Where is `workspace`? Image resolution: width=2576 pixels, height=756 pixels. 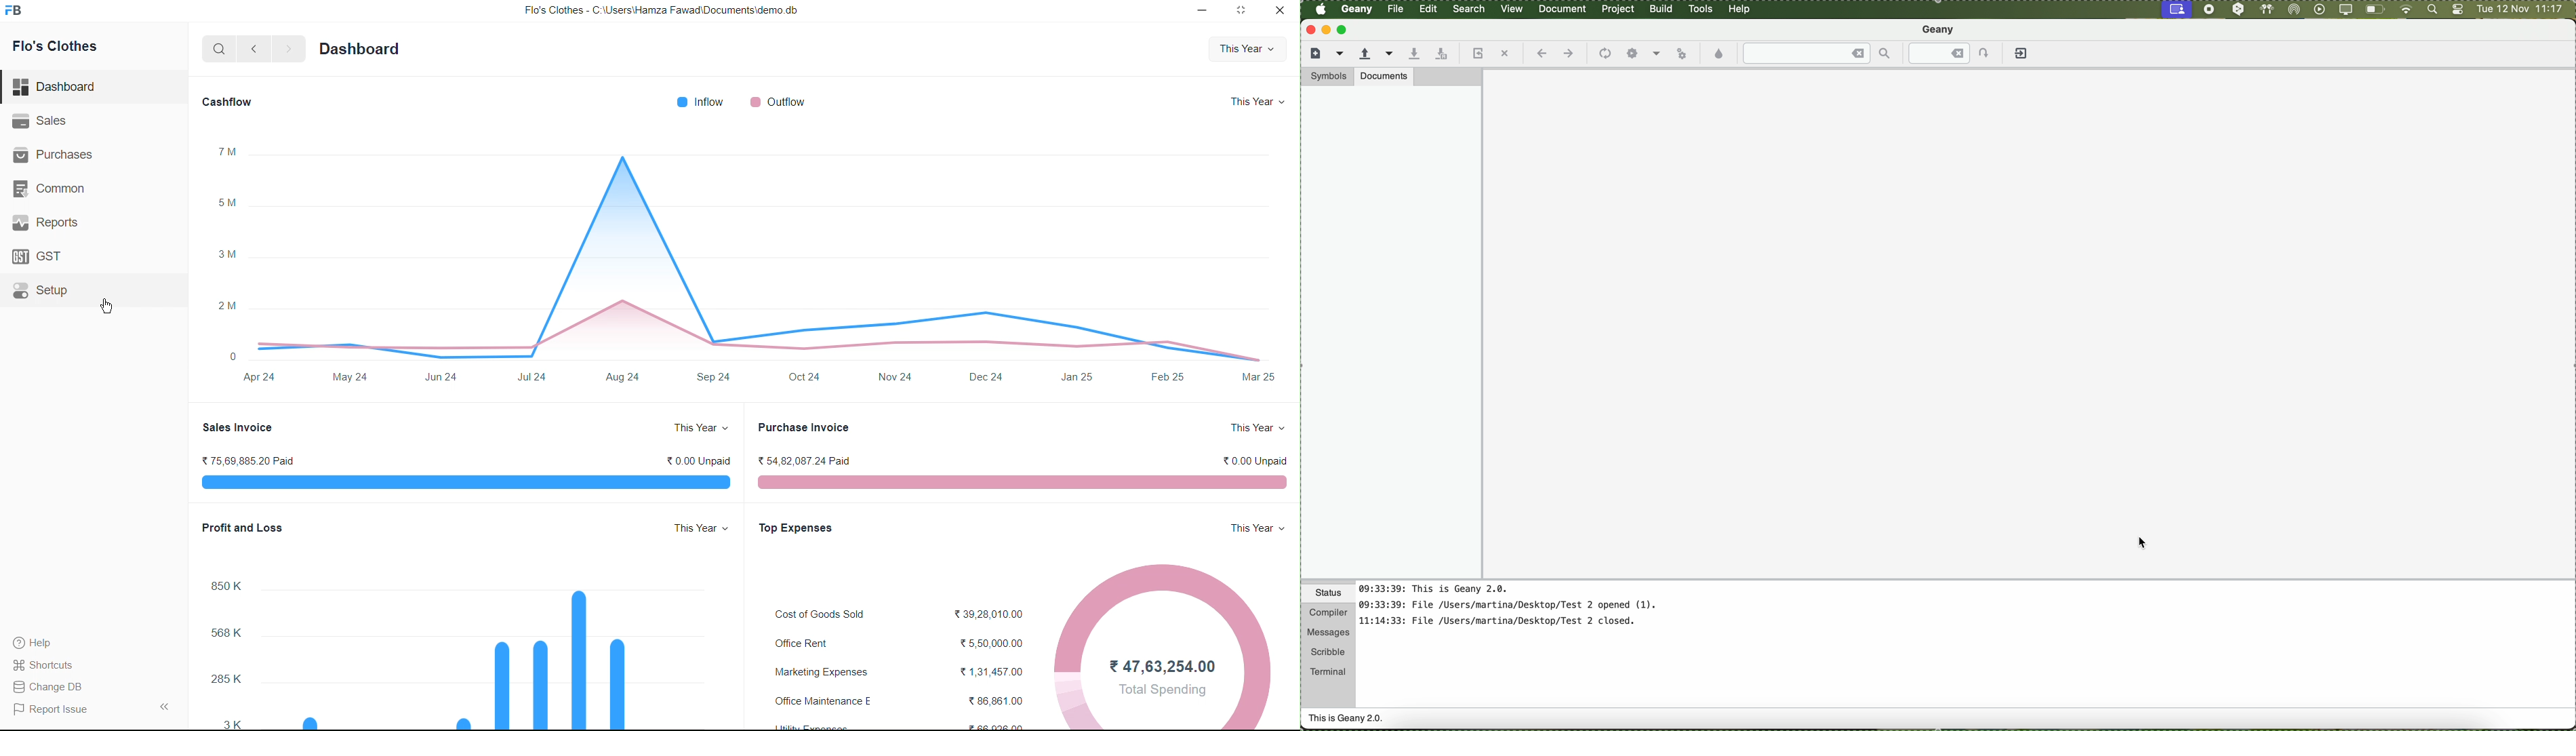
workspace is located at coordinates (2030, 324).